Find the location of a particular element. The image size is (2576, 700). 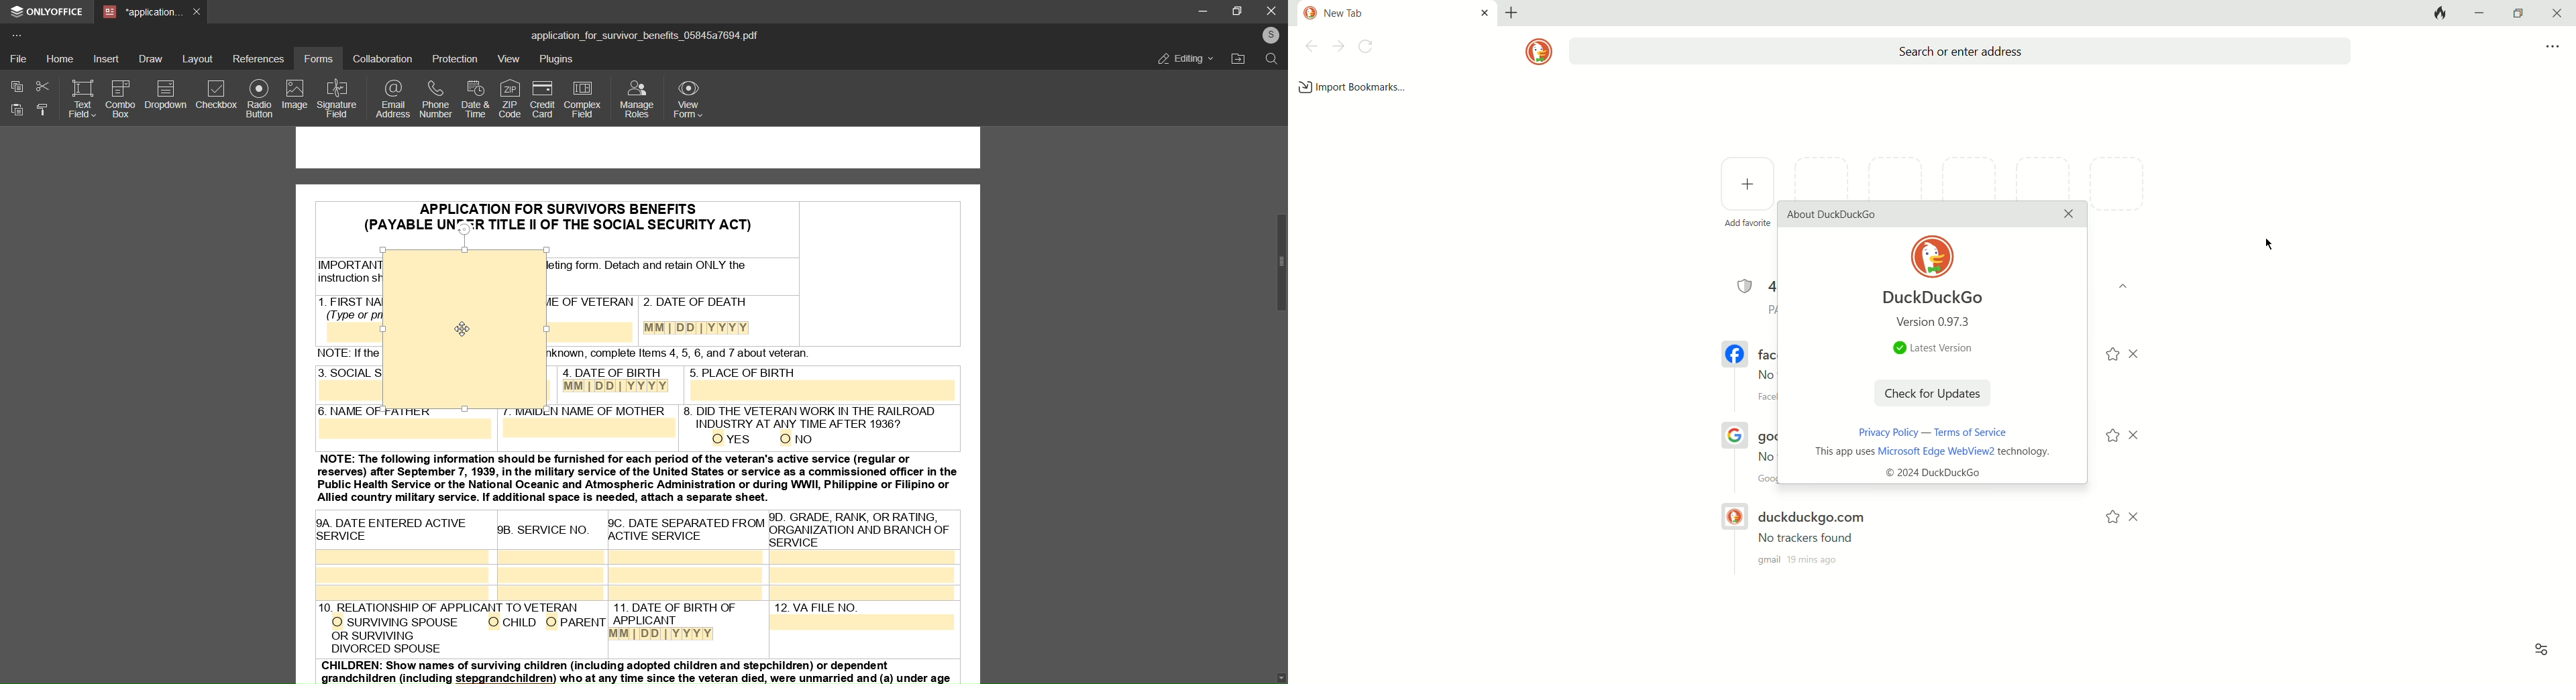

references is located at coordinates (259, 58).